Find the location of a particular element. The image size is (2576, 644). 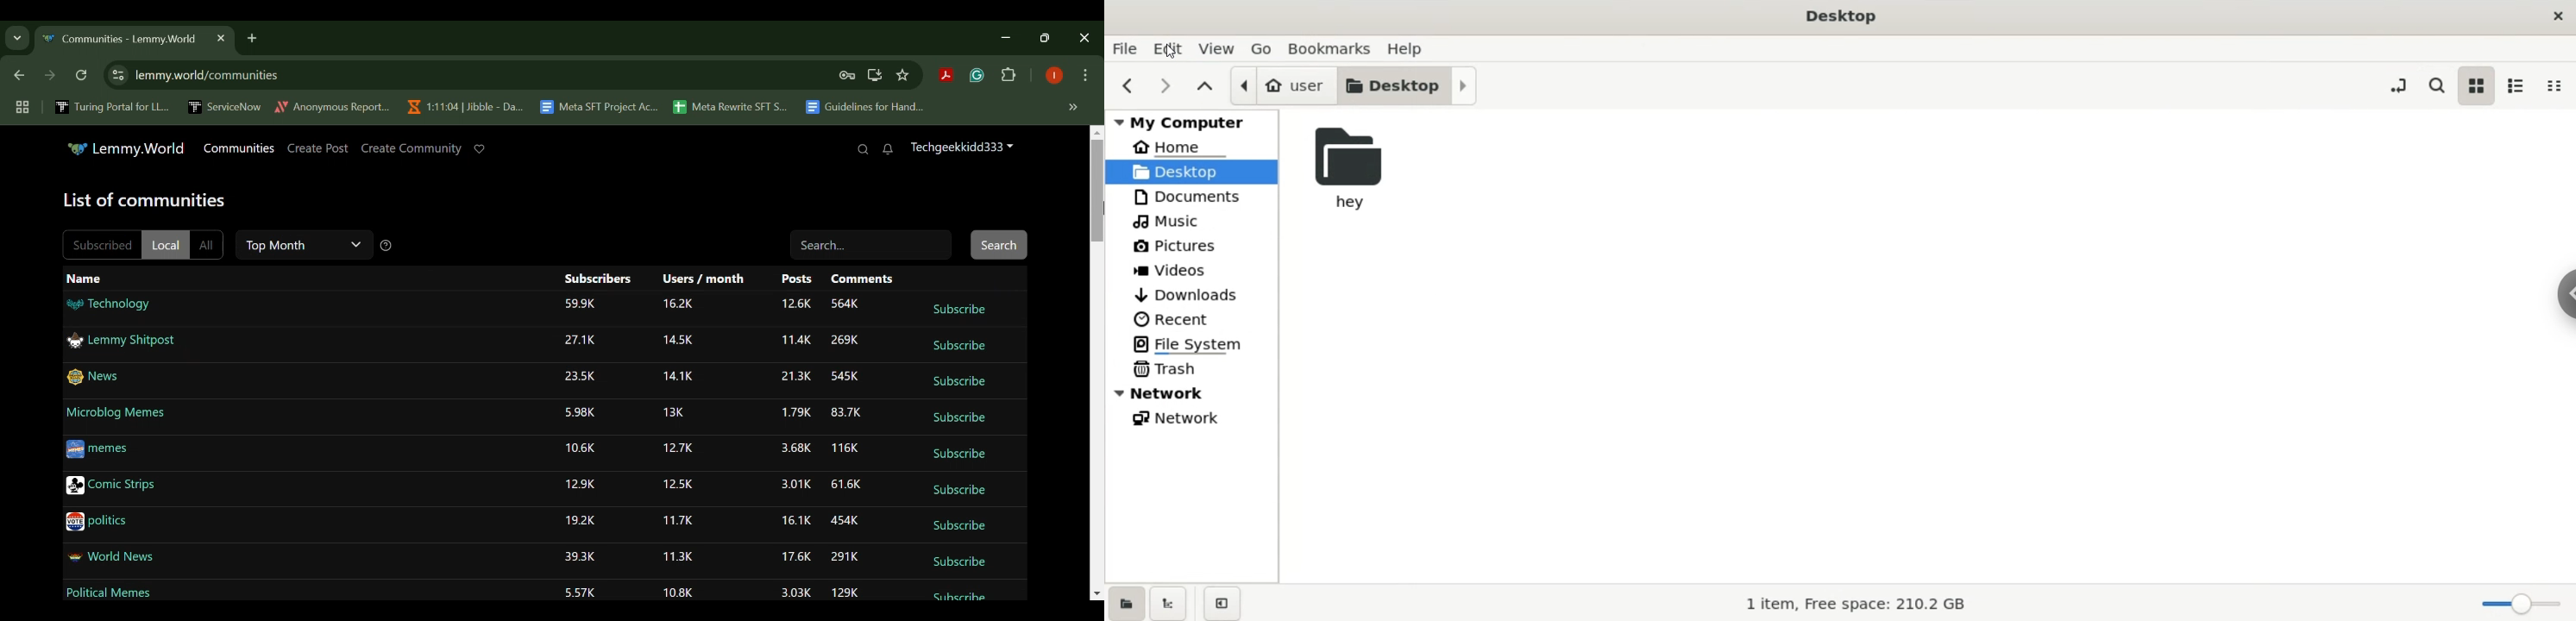

Subscribe is located at coordinates (959, 308).